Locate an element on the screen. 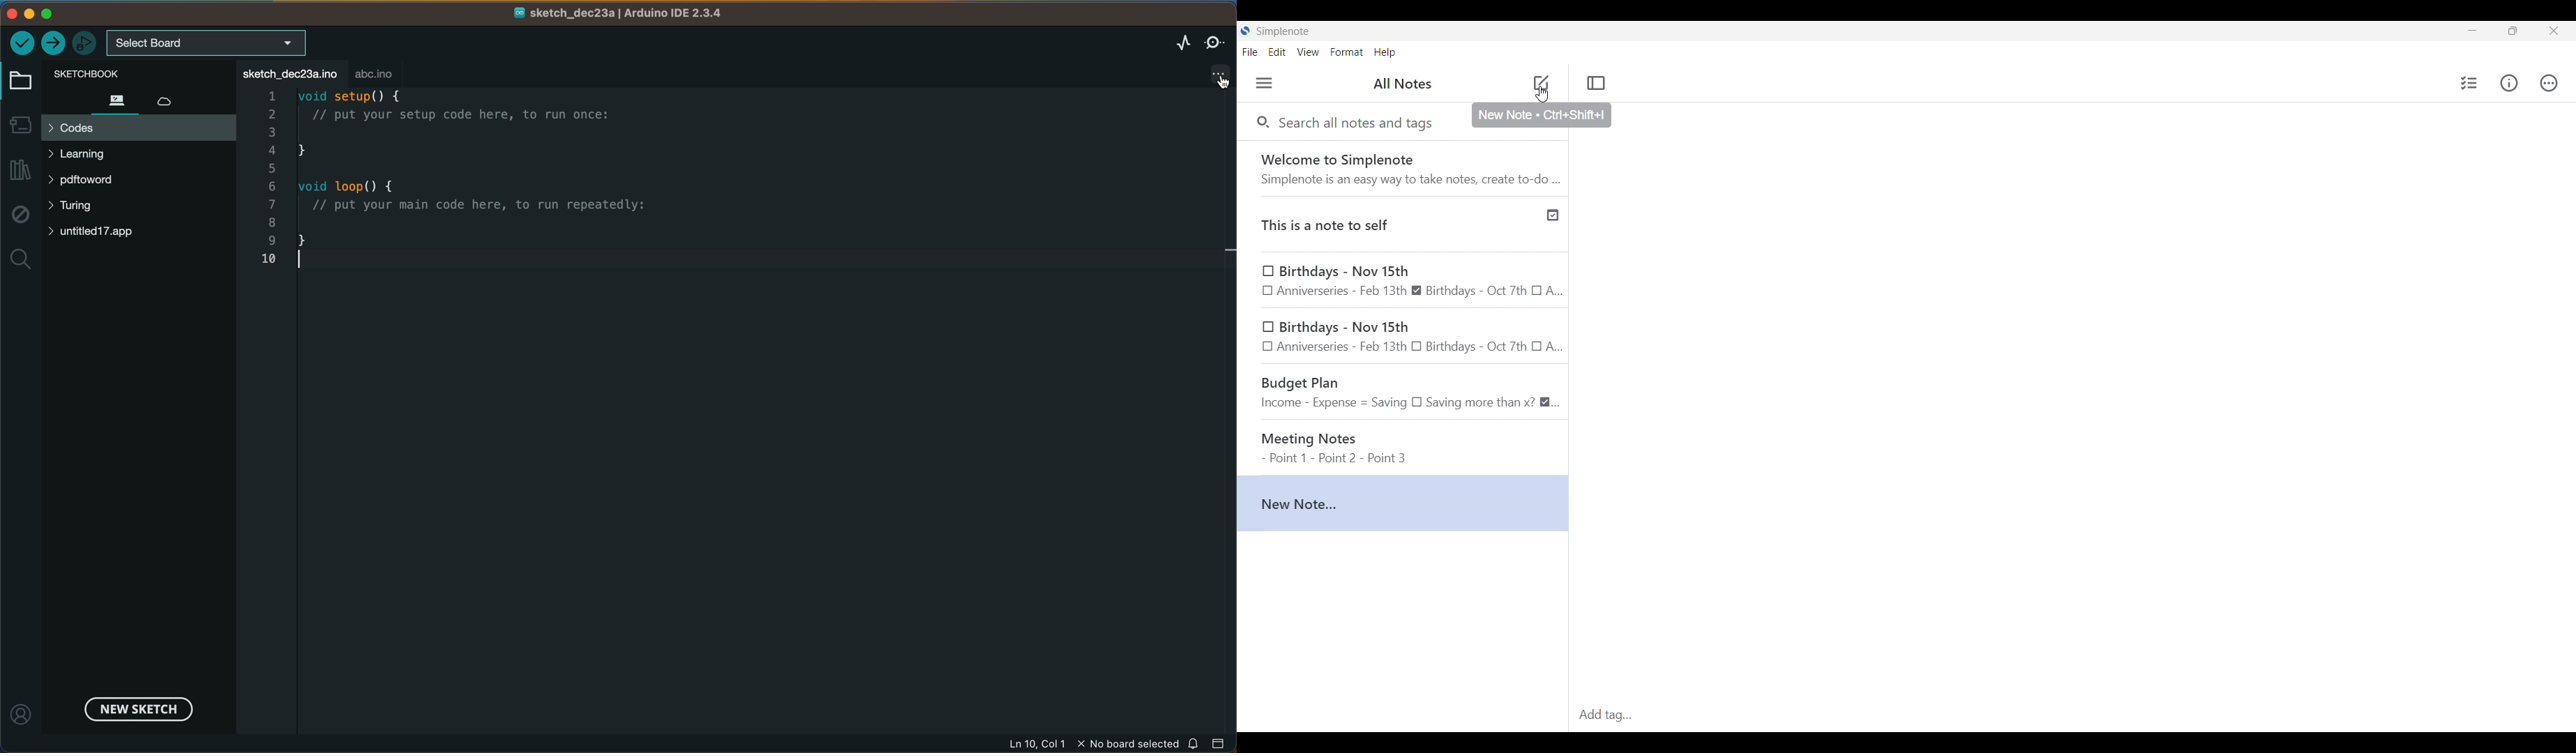 This screenshot has width=2576, height=756. Add new note is located at coordinates (1541, 83).